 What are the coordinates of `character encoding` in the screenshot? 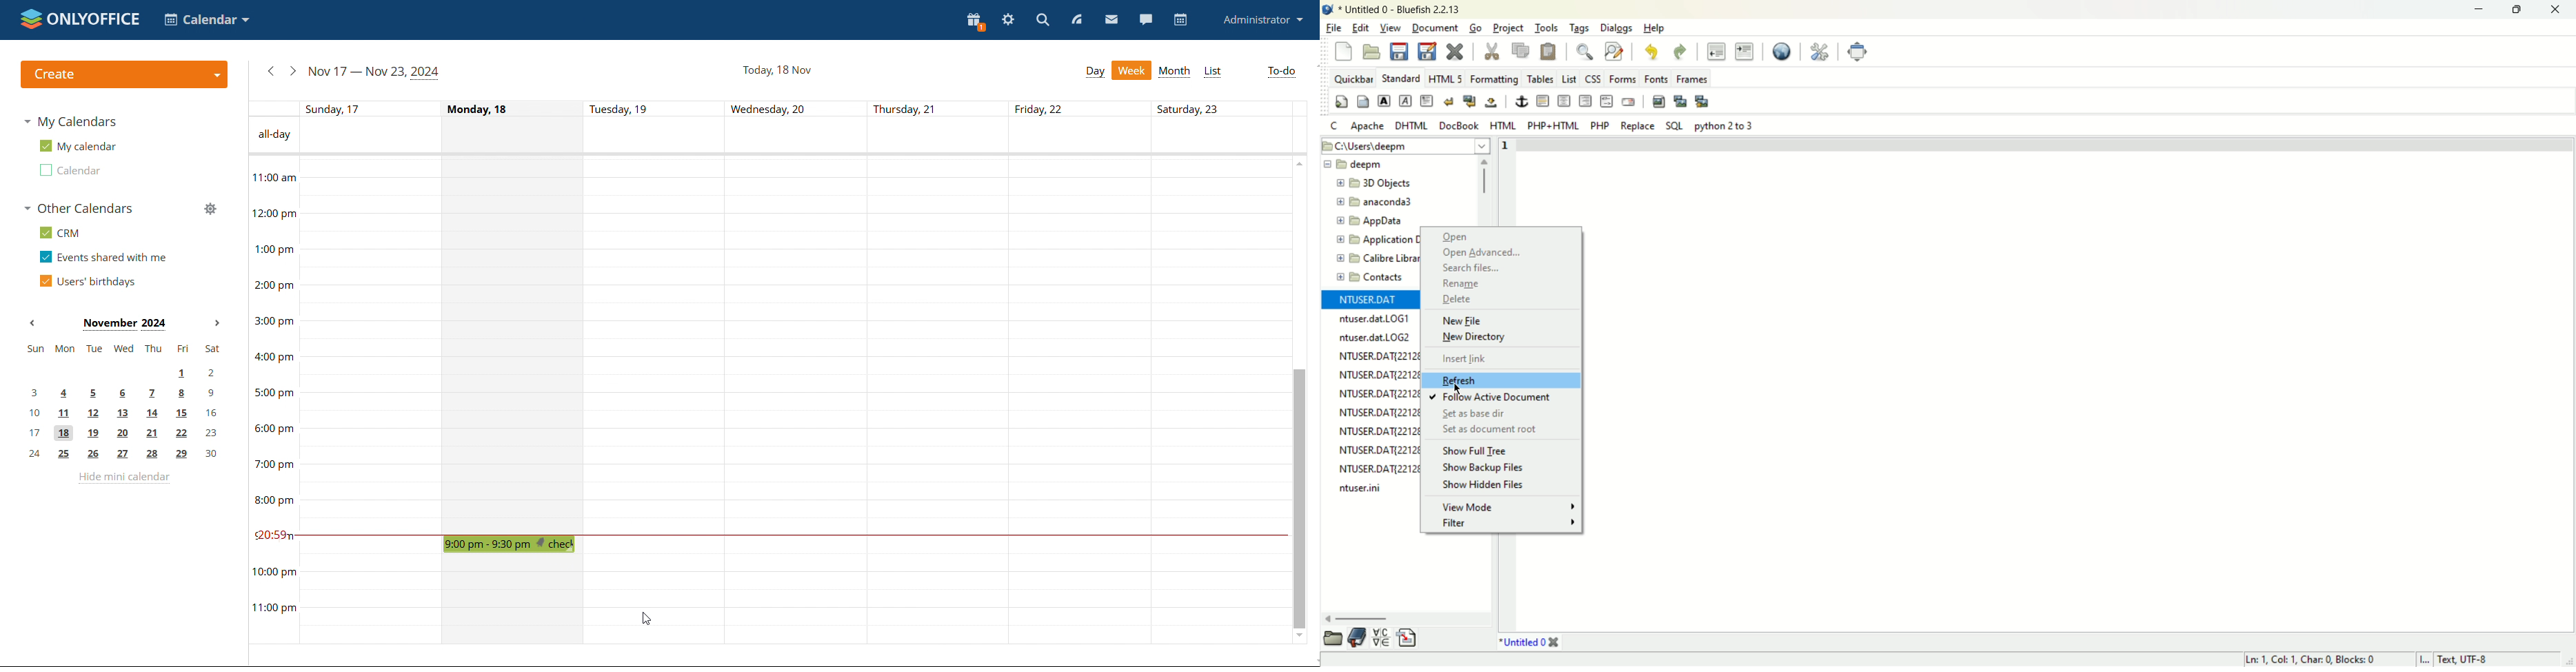 It's located at (2481, 660).